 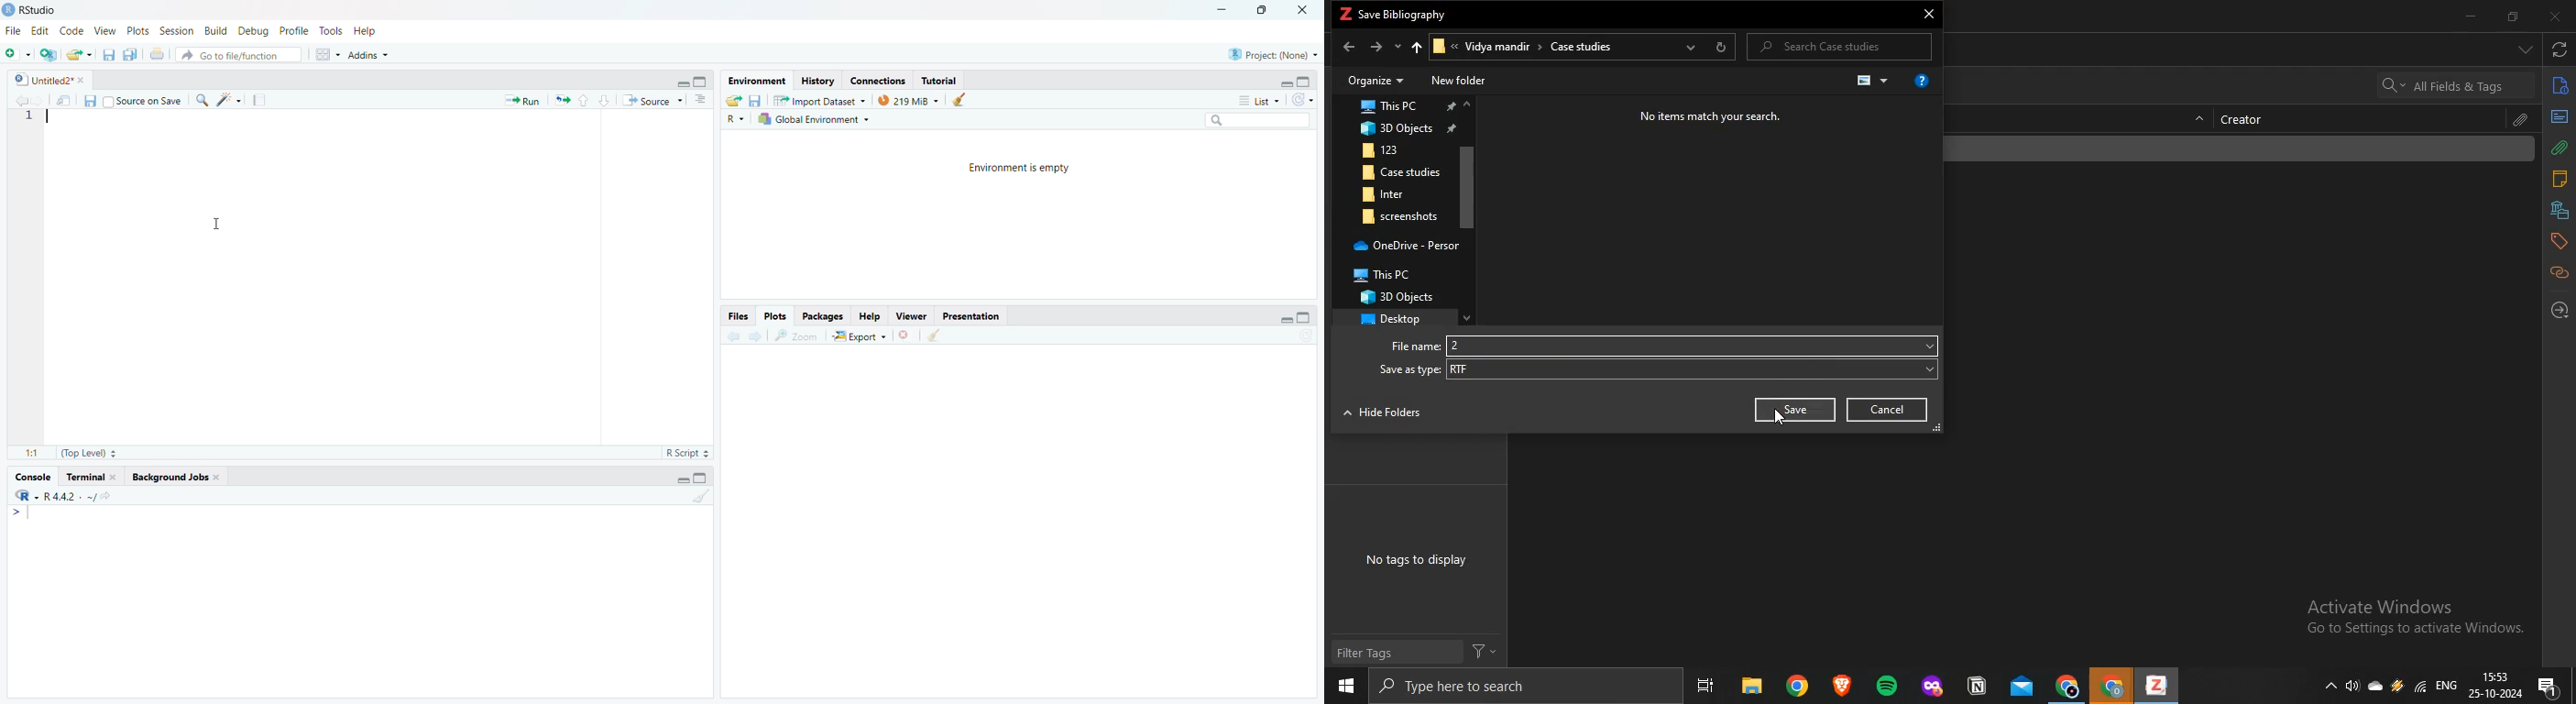 I want to click on start, so click(x=1346, y=688).